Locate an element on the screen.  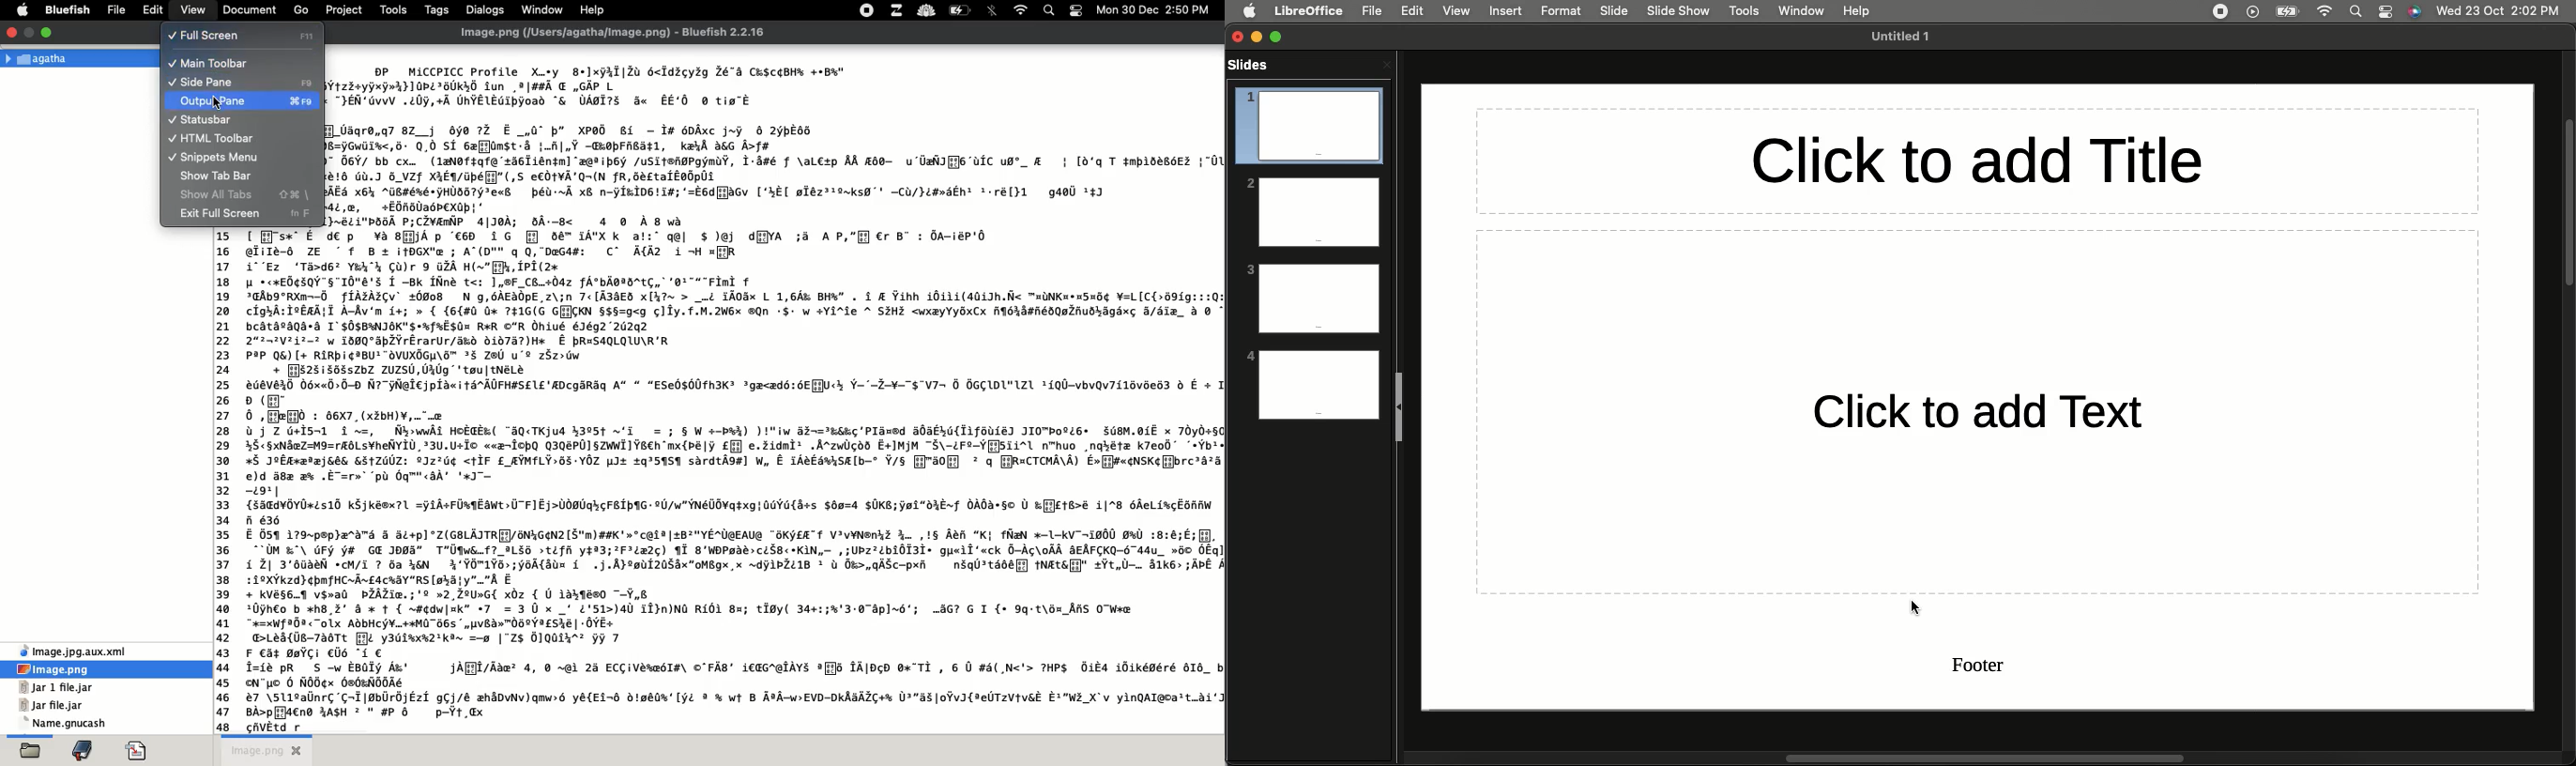
name gnucash is located at coordinates (83, 724).